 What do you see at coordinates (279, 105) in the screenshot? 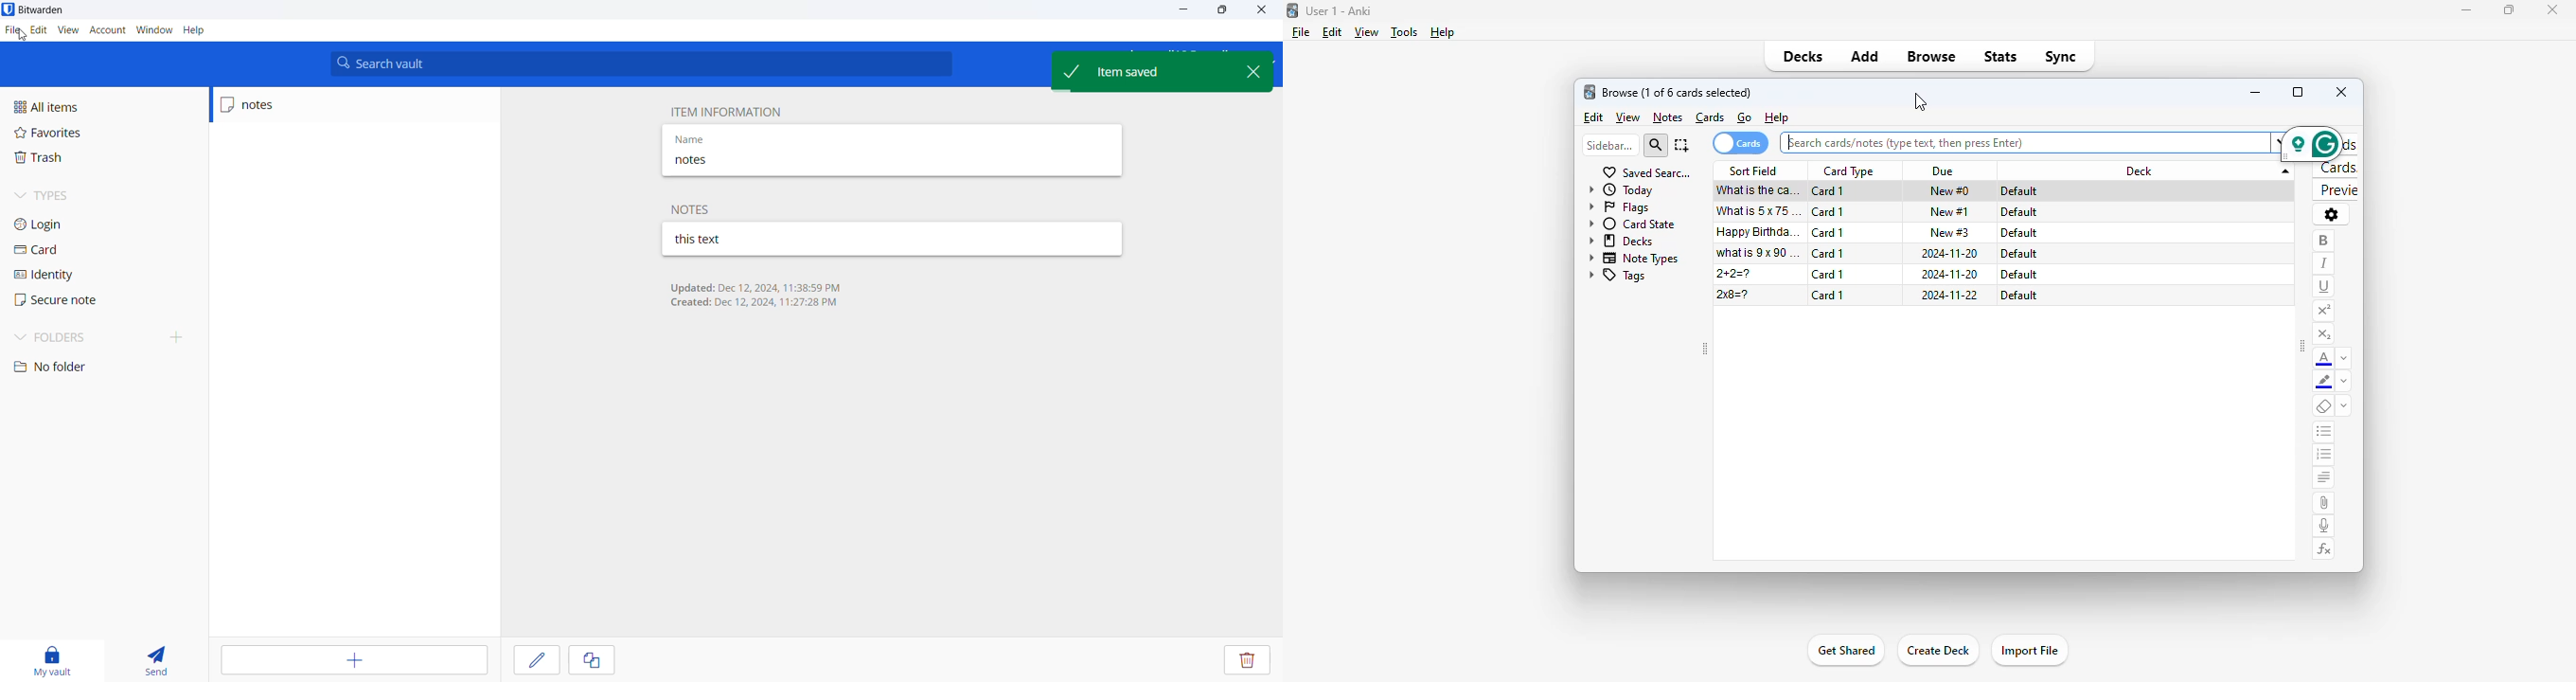
I see `notes` at bounding box center [279, 105].